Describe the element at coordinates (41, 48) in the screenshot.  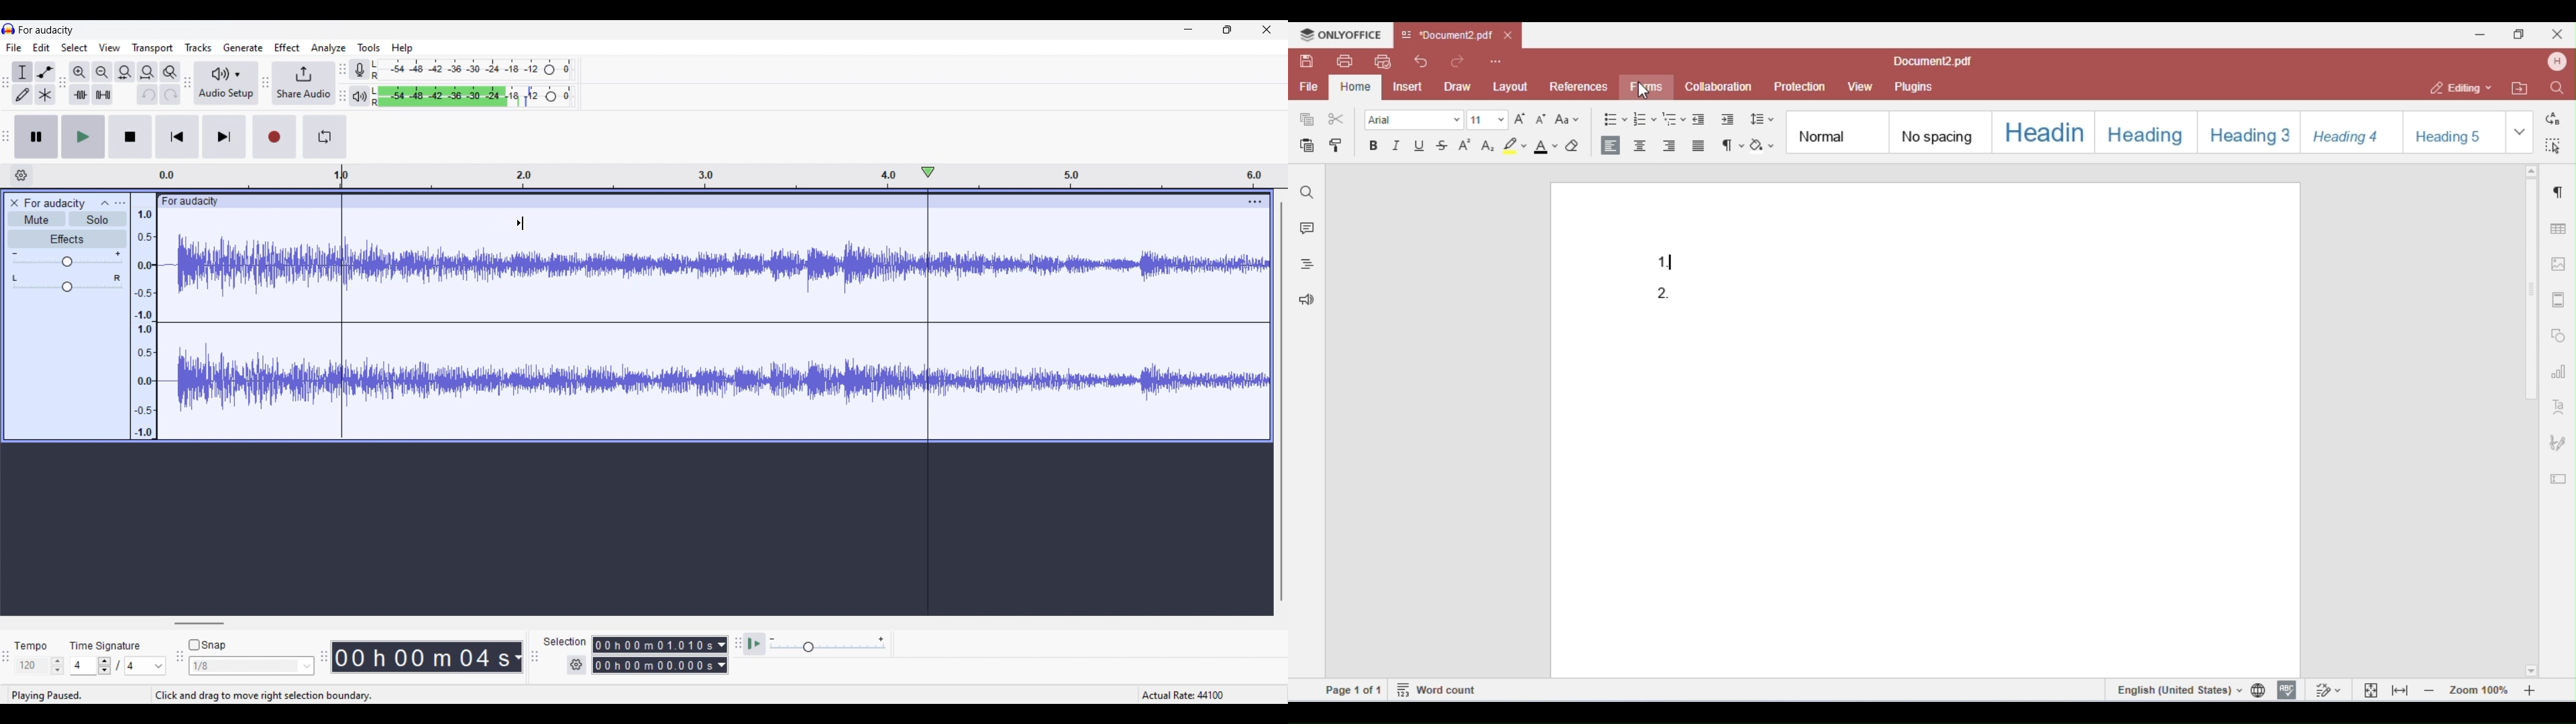
I see `Edit menu` at that location.